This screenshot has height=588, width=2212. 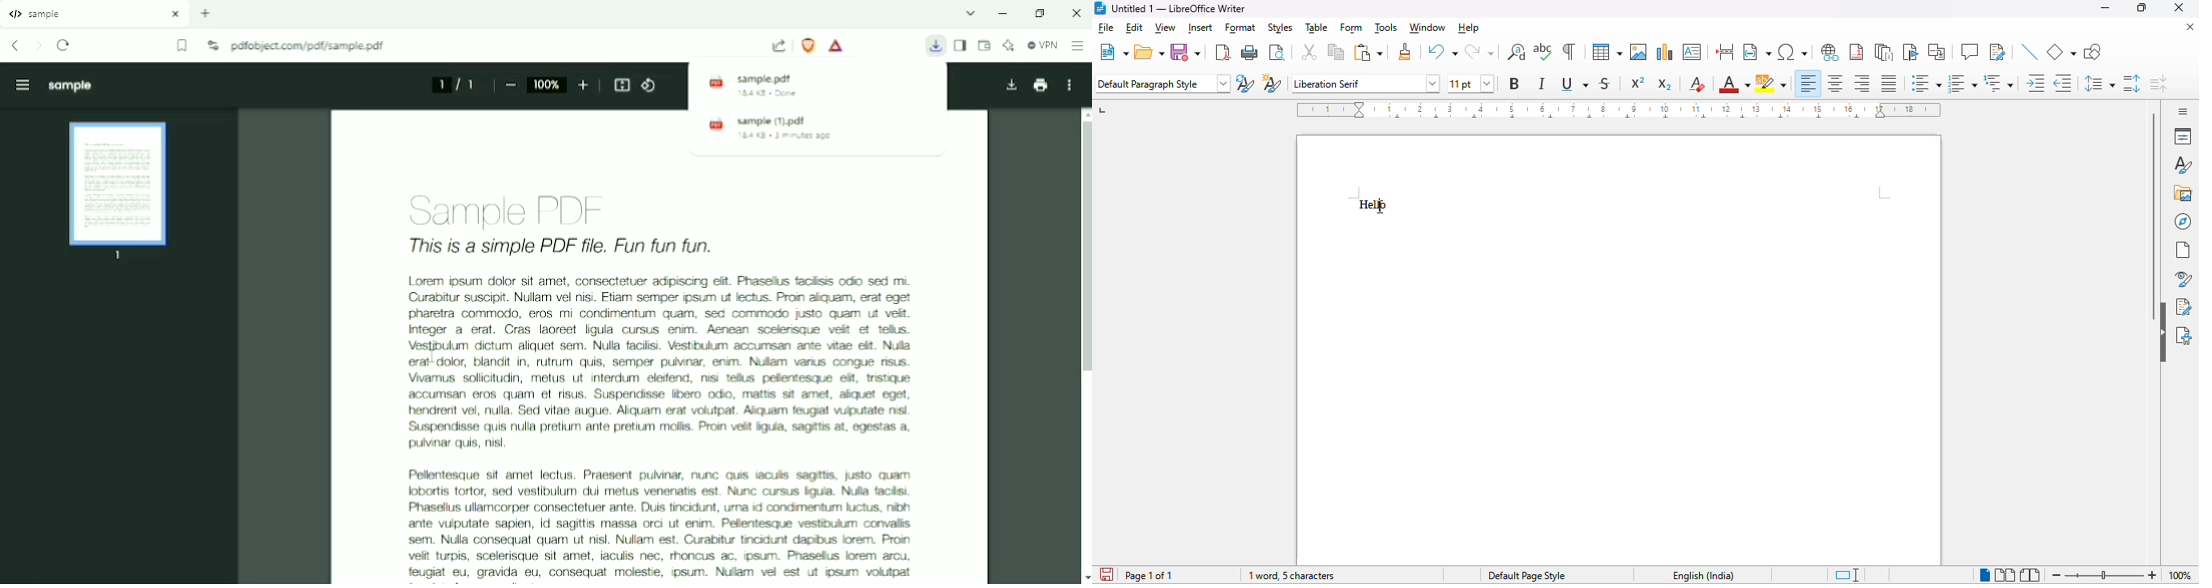 I want to click on the document has not been modified since the last save, so click(x=1105, y=574).